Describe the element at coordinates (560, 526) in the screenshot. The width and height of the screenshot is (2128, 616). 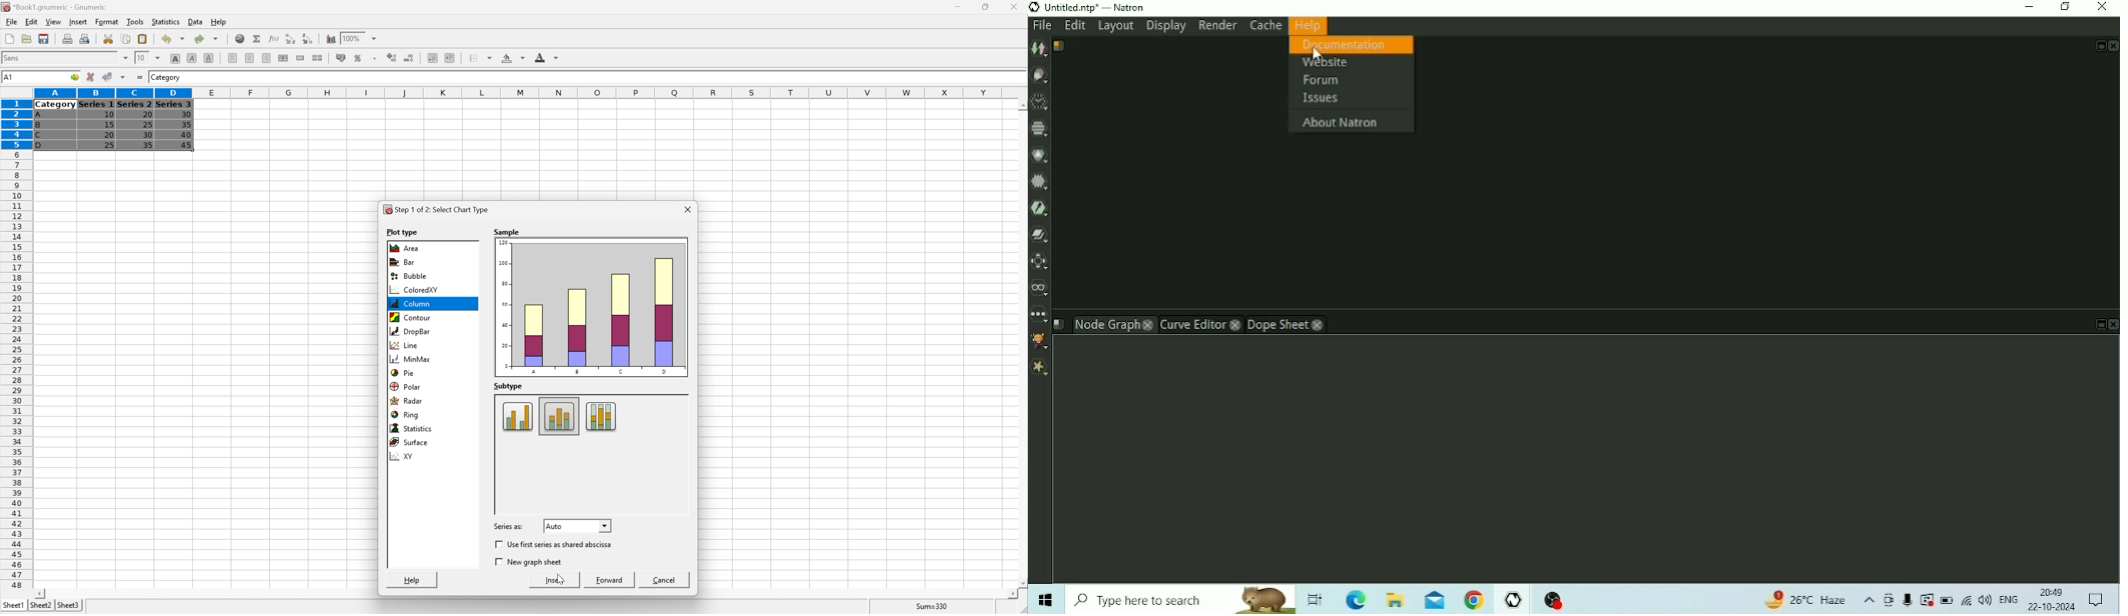
I see `Auto` at that location.